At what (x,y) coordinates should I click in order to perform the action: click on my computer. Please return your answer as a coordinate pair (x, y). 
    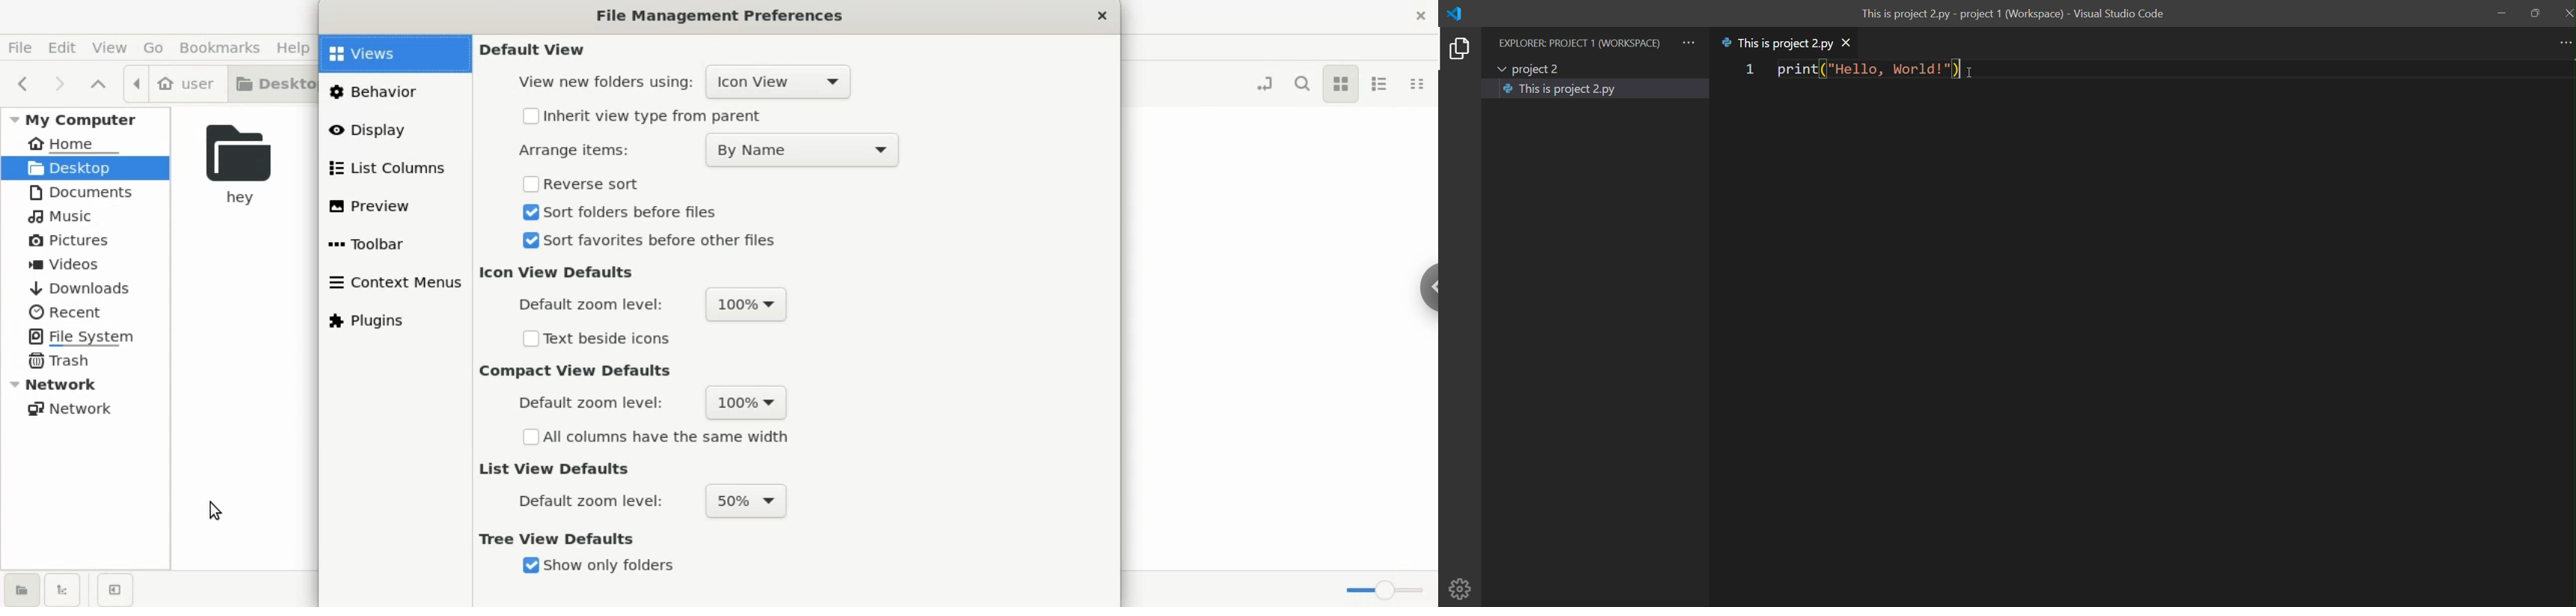
    Looking at the image, I should click on (82, 117).